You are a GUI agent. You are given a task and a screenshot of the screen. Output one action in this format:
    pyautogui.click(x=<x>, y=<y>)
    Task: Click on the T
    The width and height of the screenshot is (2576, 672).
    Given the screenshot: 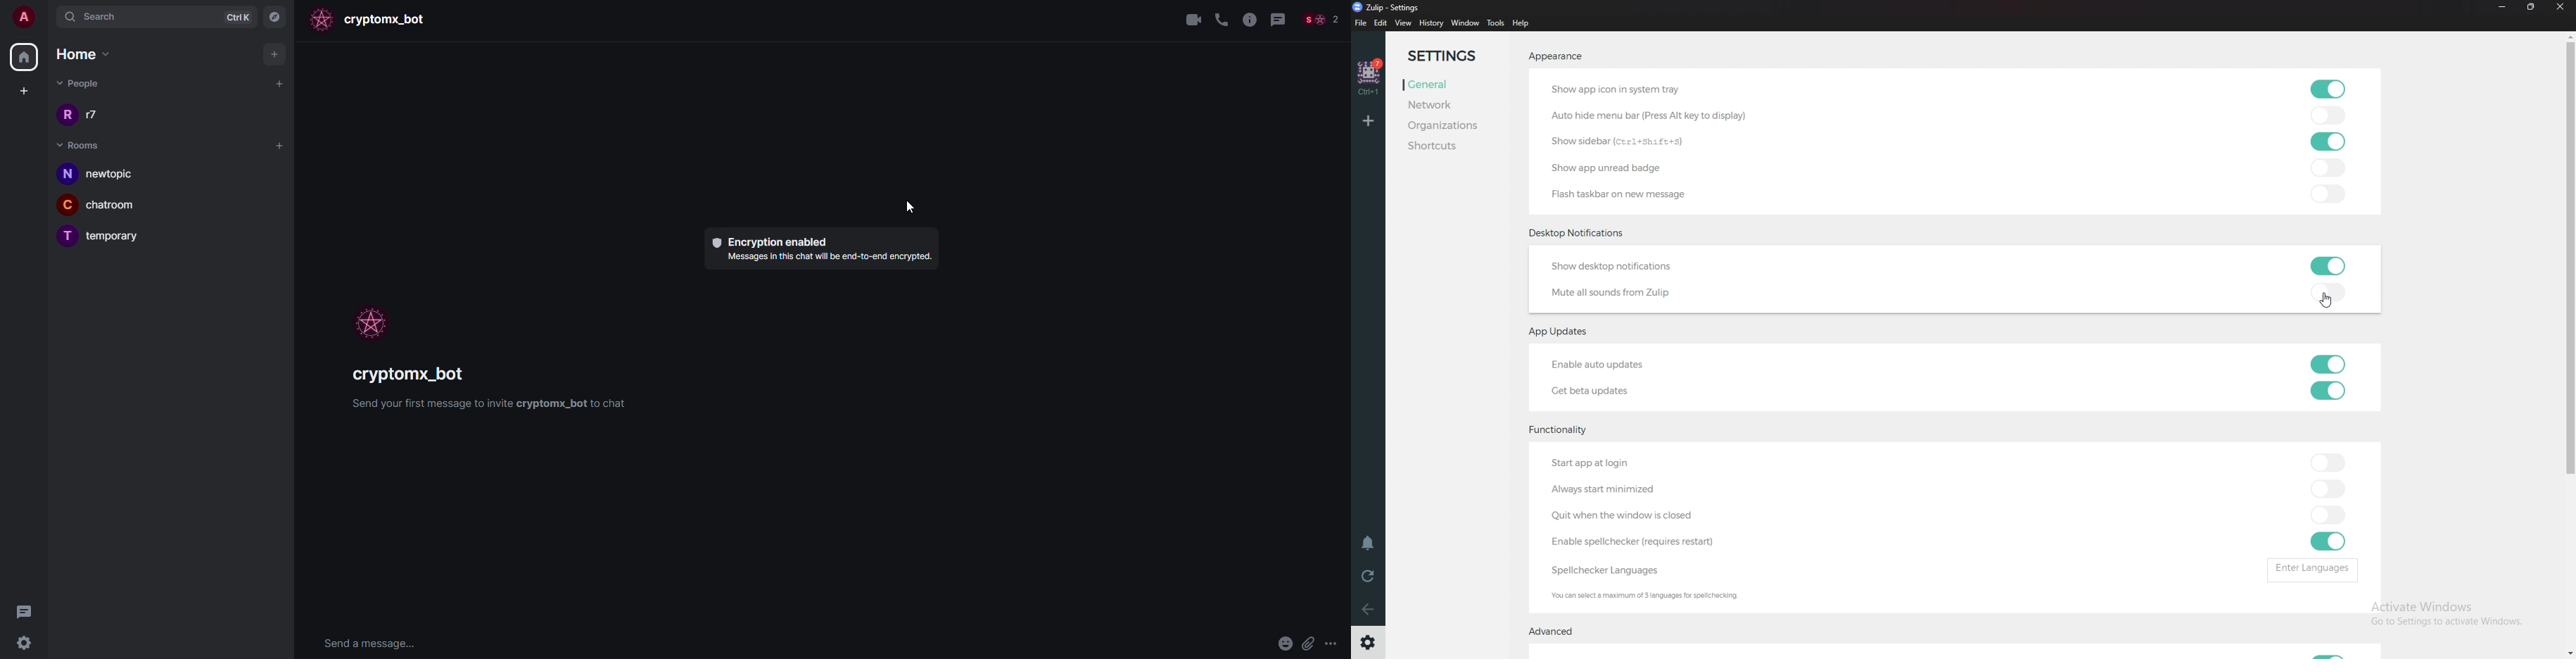 What is the action you would take?
    pyautogui.click(x=66, y=237)
    